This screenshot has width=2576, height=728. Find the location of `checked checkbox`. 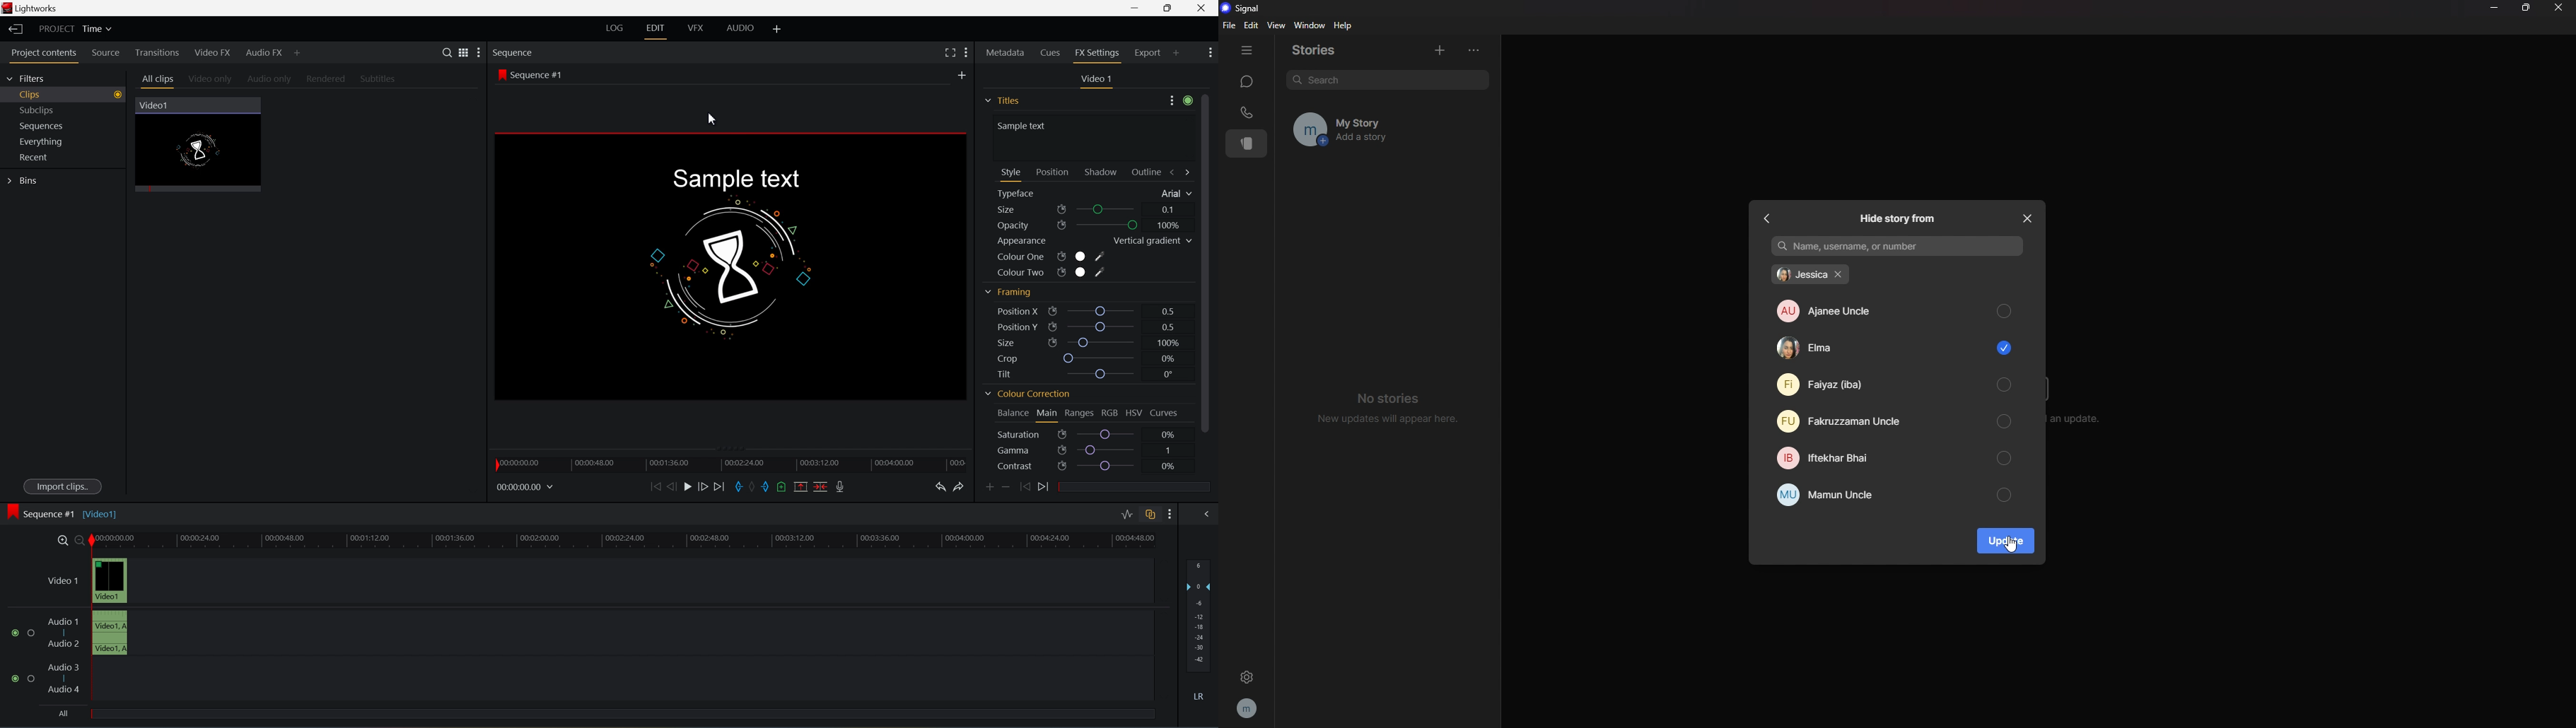

checked checkbox is located at coordinates (18, 633).